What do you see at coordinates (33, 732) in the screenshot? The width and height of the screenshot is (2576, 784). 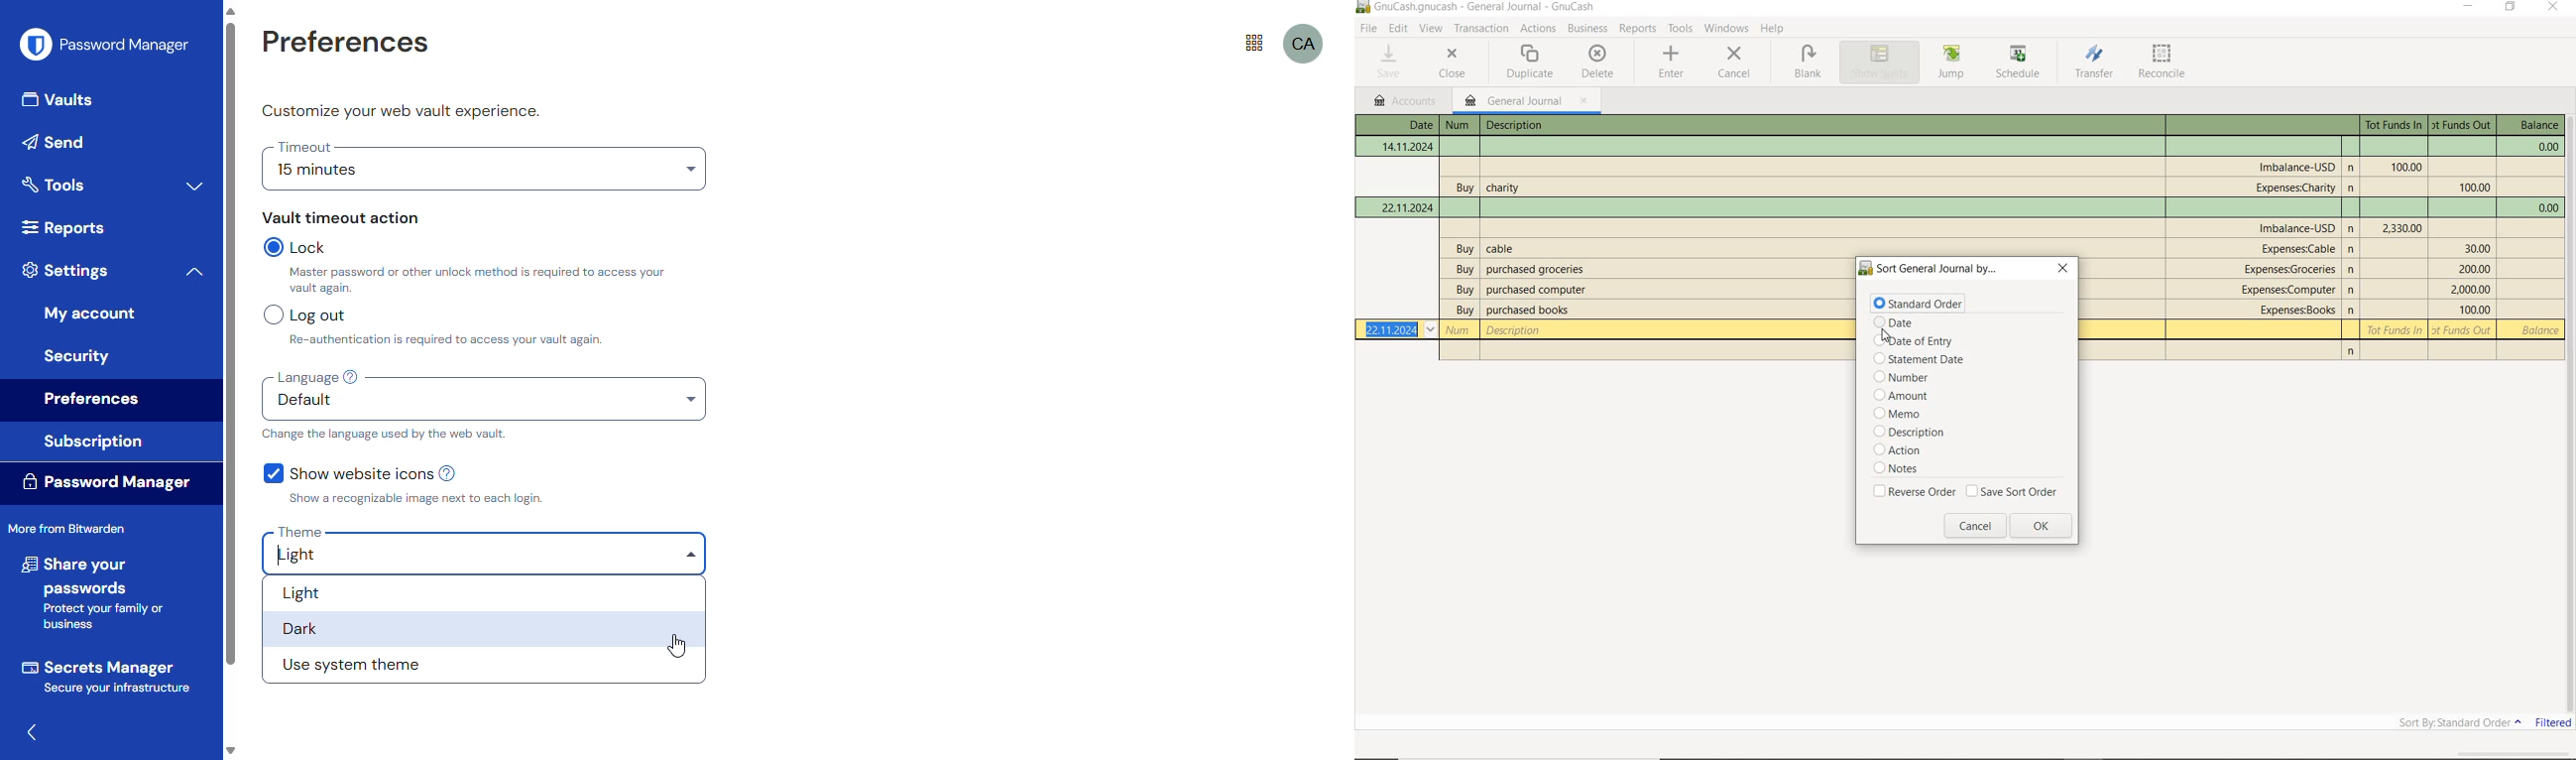 I see `hide` at bounding box center [33, 732].